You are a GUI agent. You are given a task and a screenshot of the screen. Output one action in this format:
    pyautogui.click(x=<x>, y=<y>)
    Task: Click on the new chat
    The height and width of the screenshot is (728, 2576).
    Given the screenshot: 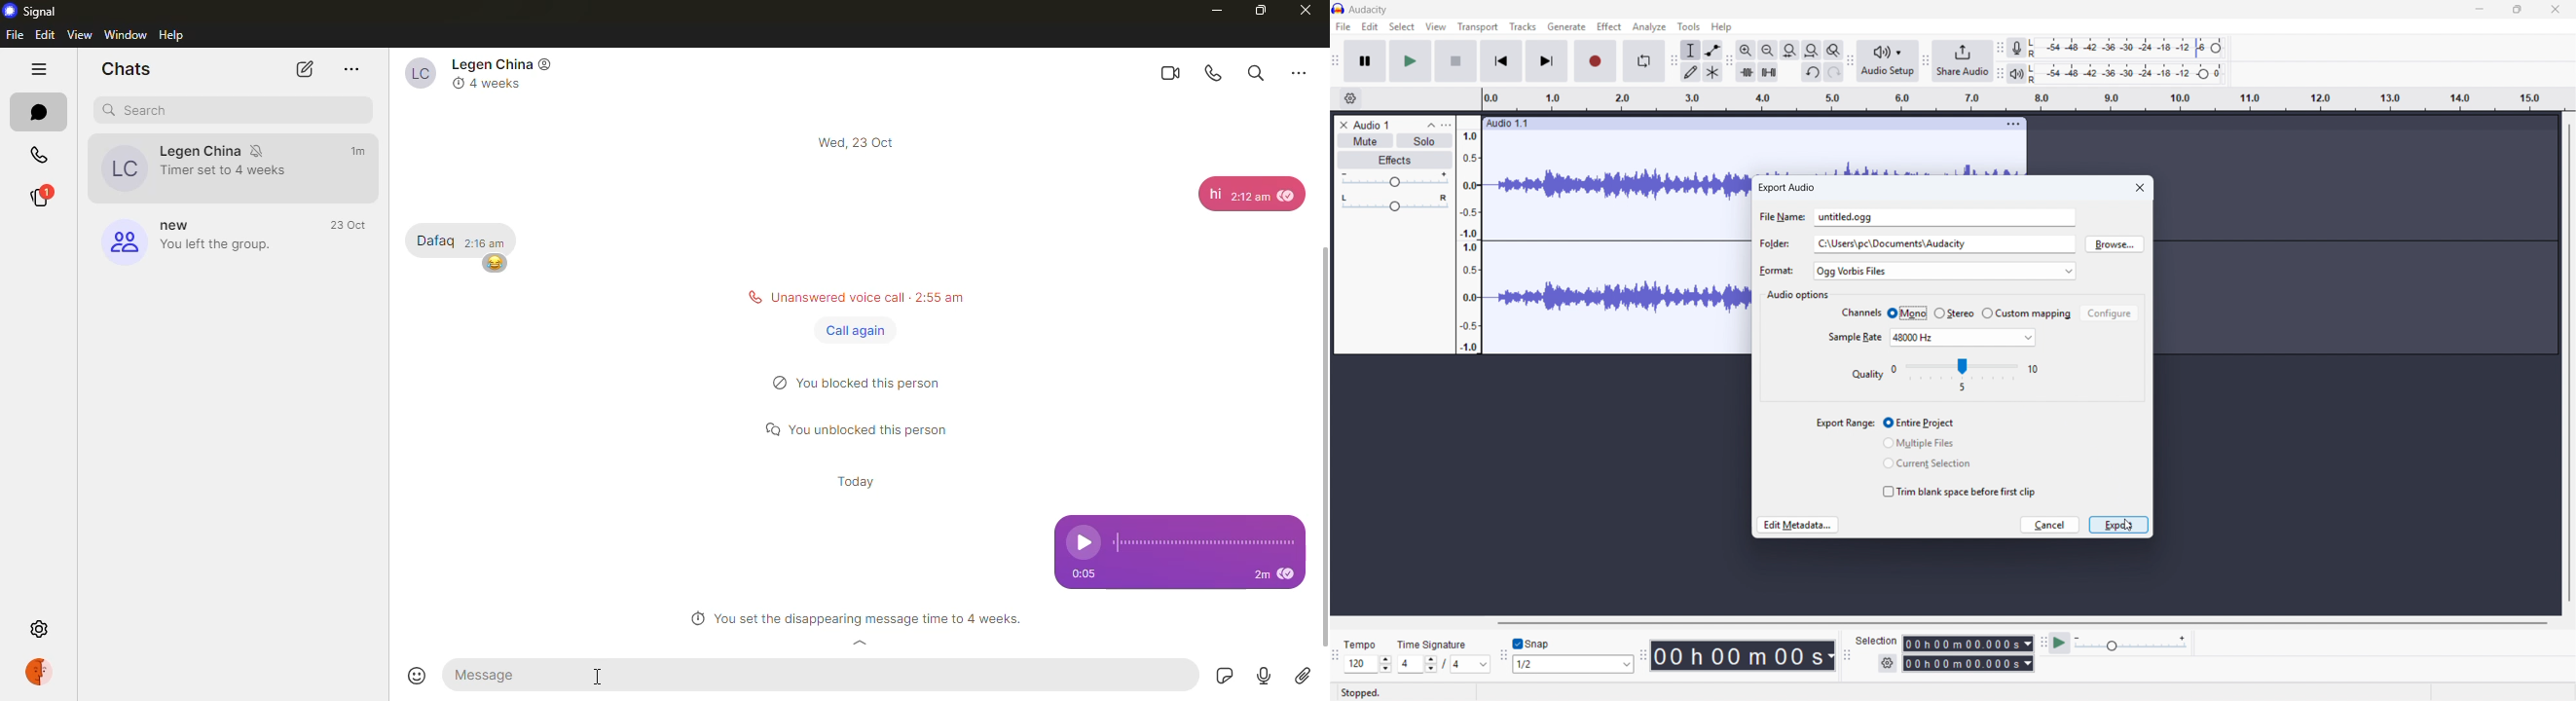 What is the action you would take?
    pyautogui.click(x=302, y=69)
    